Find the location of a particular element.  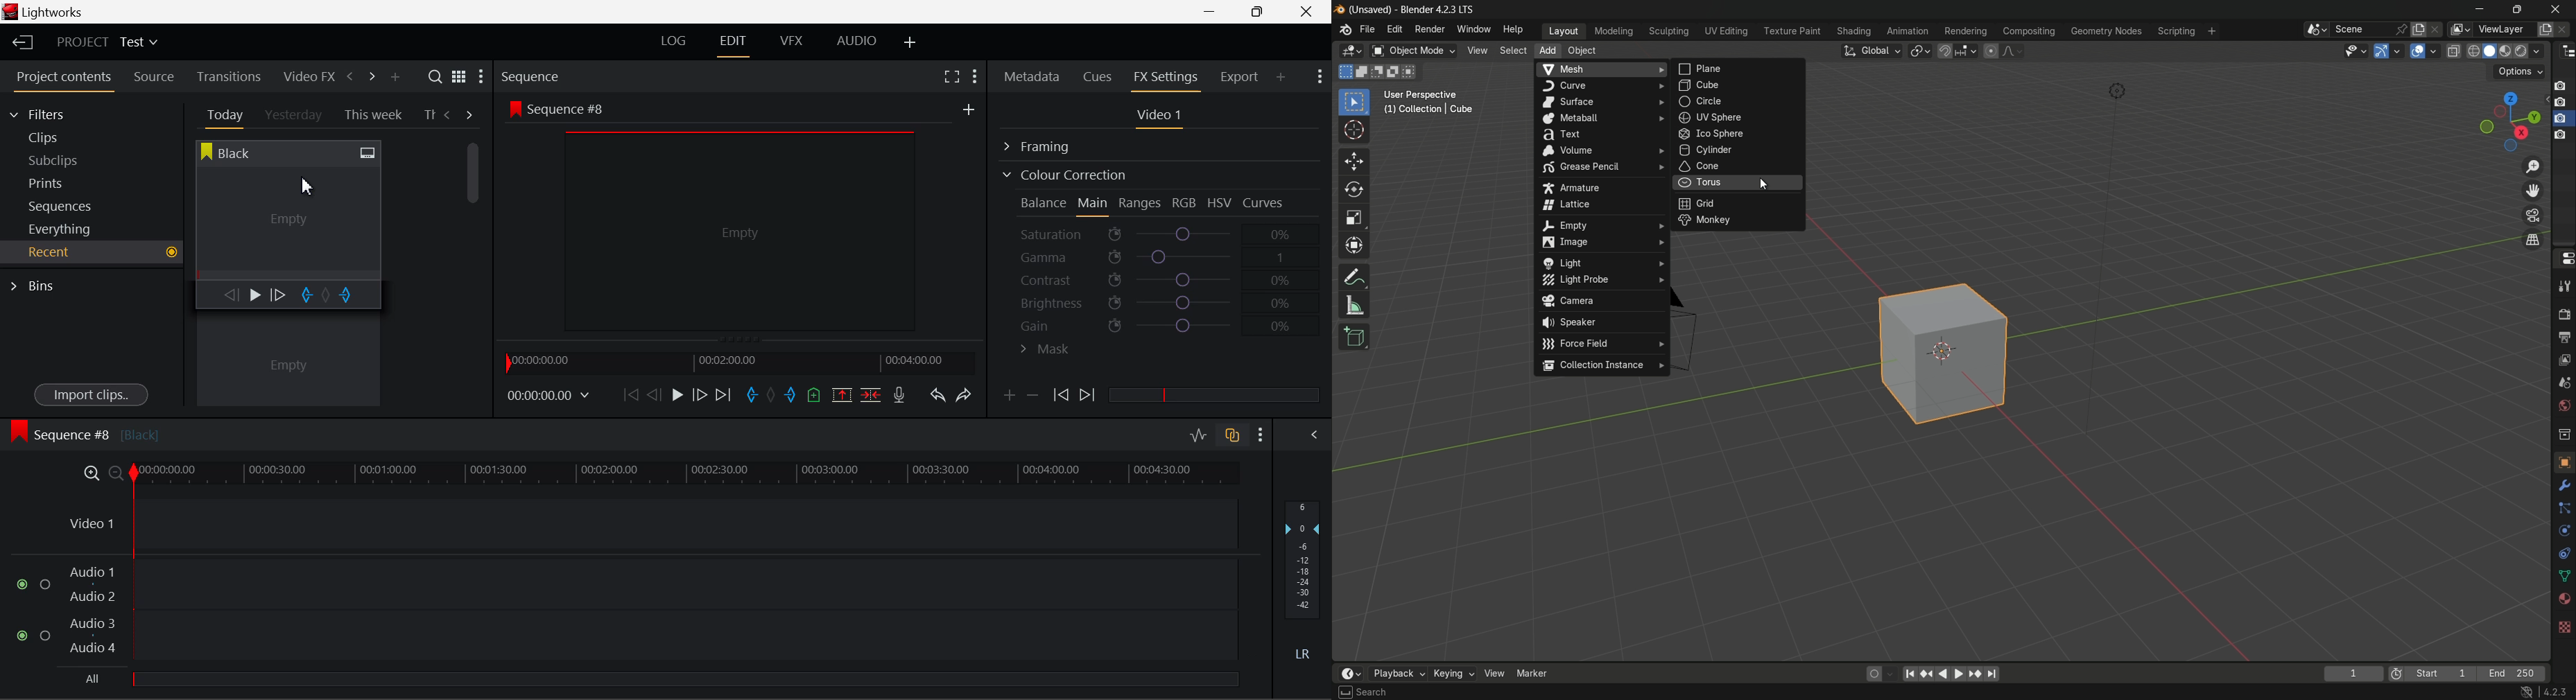

select new selection is located at coordinates (1344, 72).